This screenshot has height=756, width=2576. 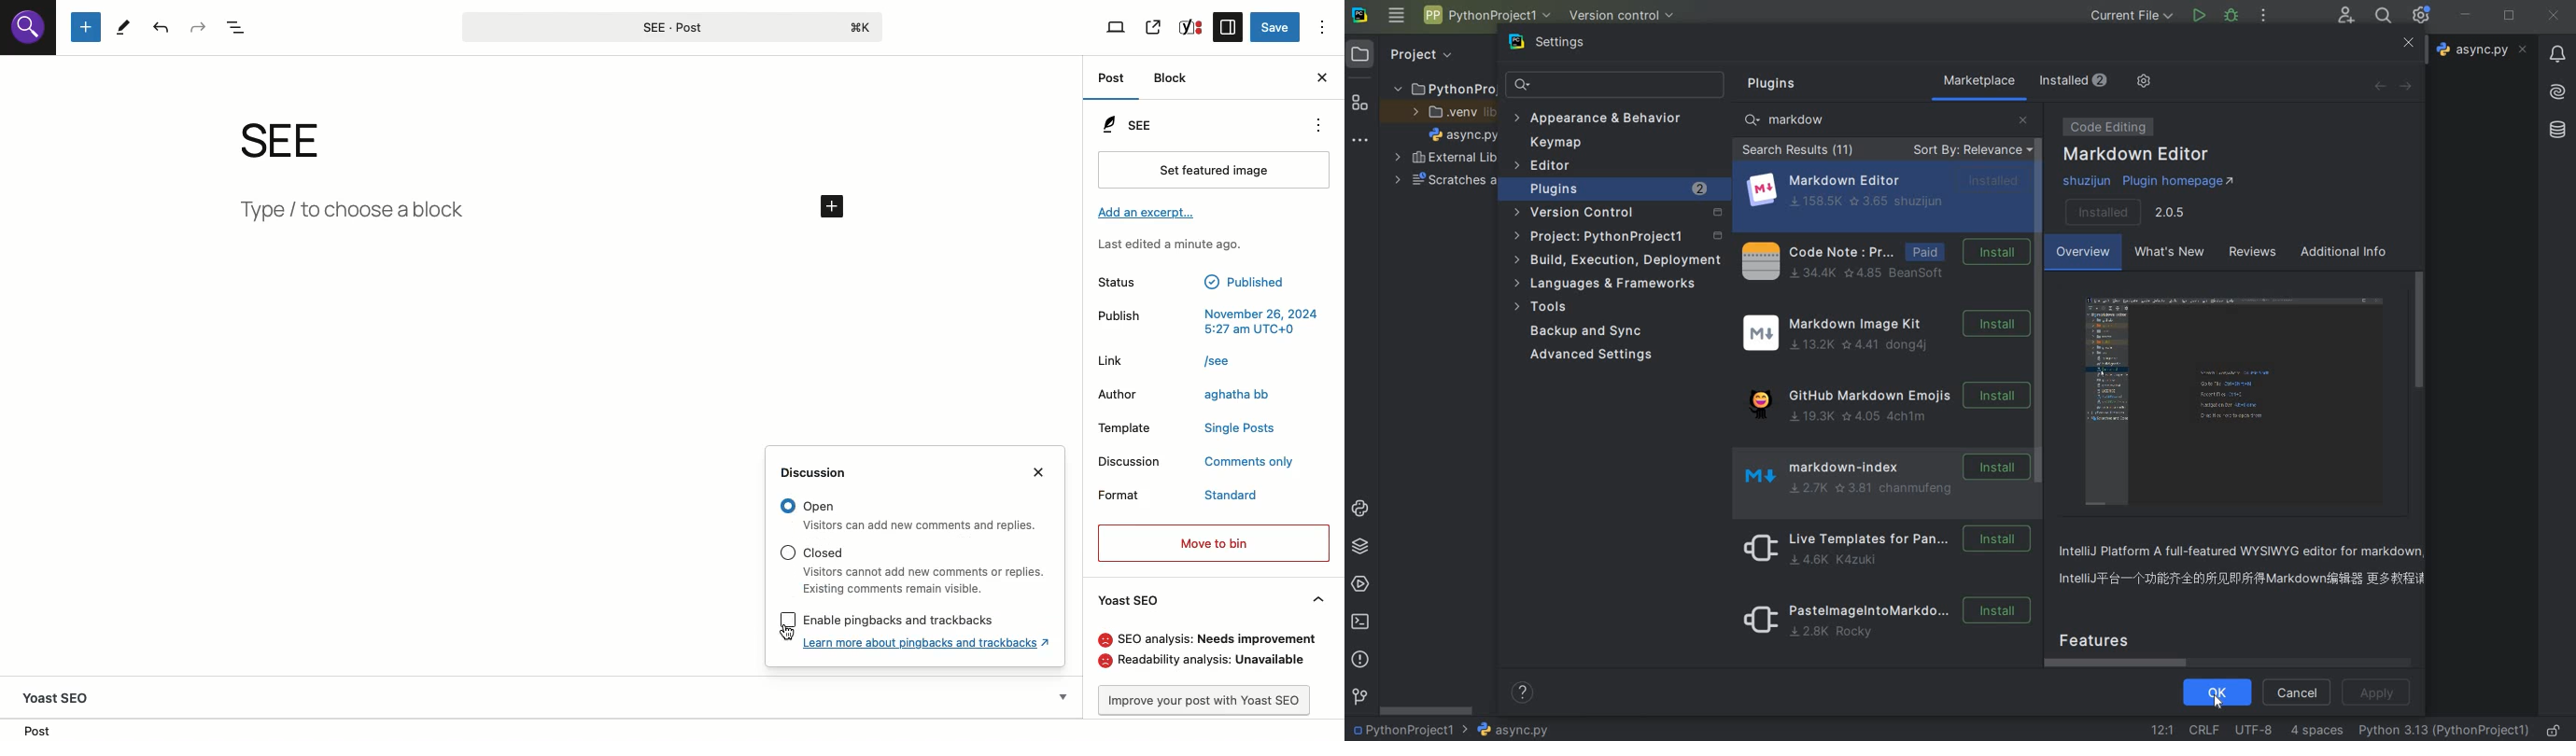 What do you see at coordinates (1321, 24) in the screenshot?
I see `Options` at bounding box center [1321, 24].